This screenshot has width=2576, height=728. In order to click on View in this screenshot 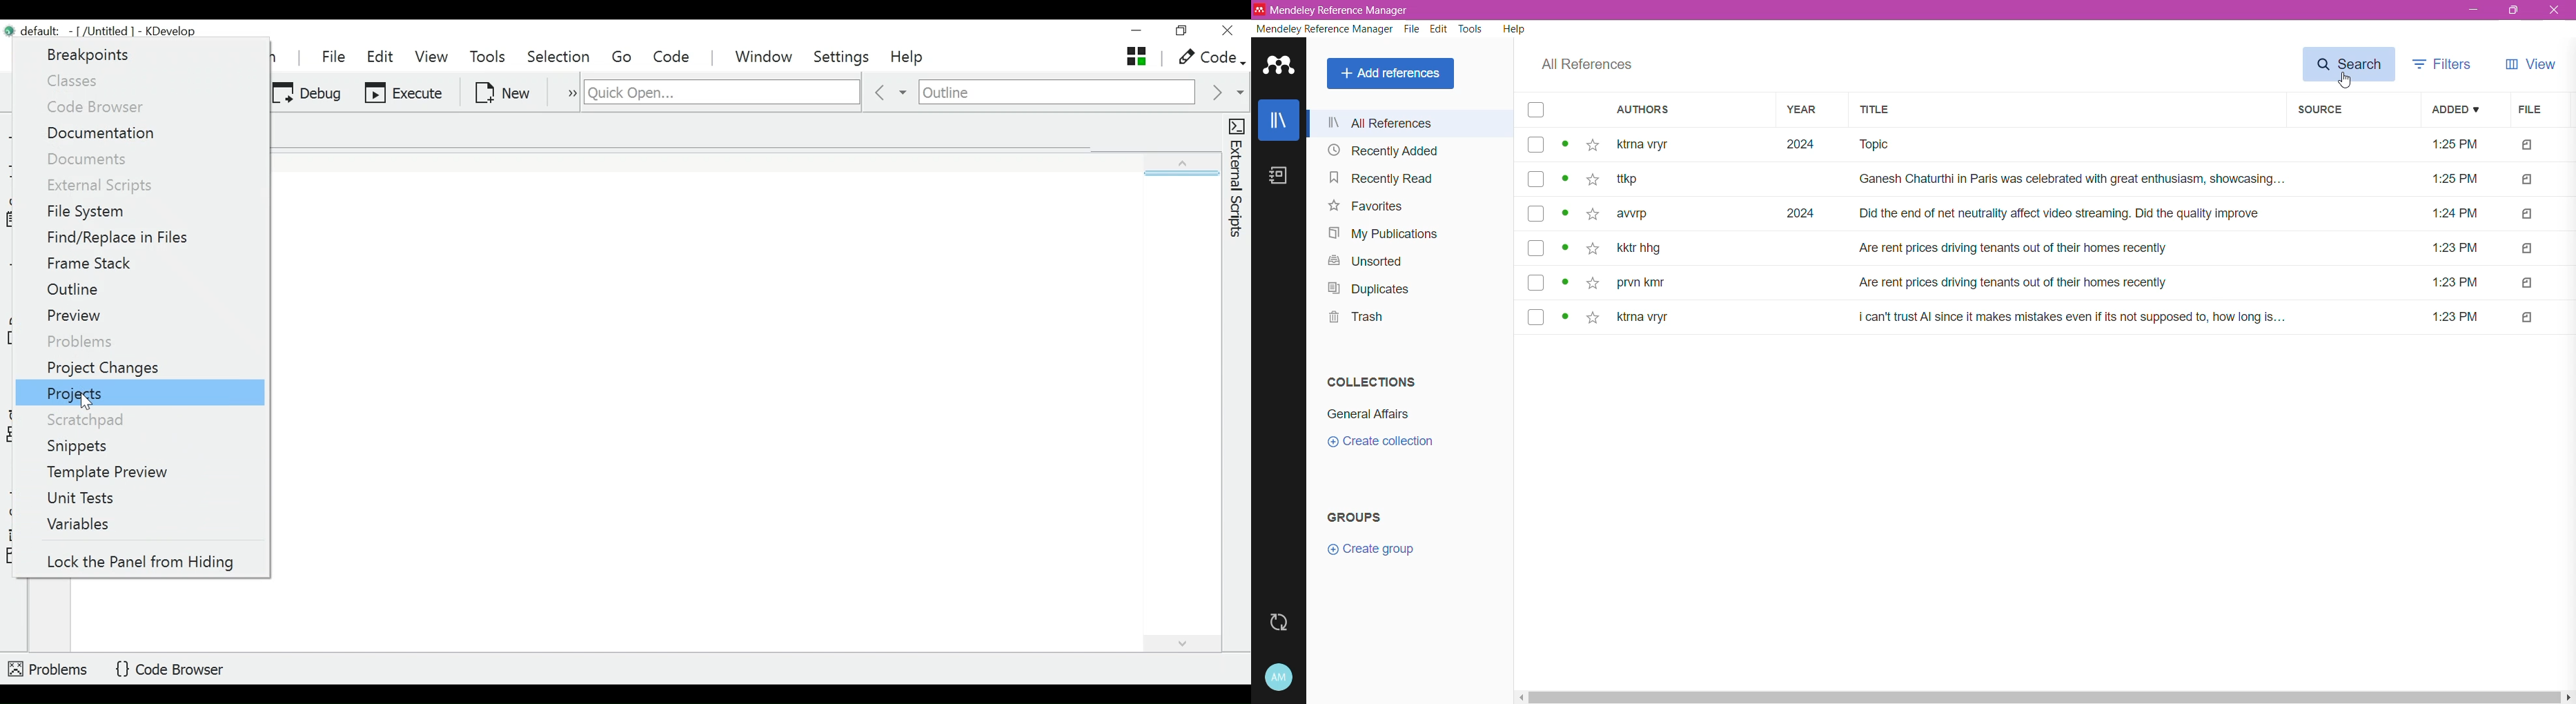, I will do `click(2533, 63)`.